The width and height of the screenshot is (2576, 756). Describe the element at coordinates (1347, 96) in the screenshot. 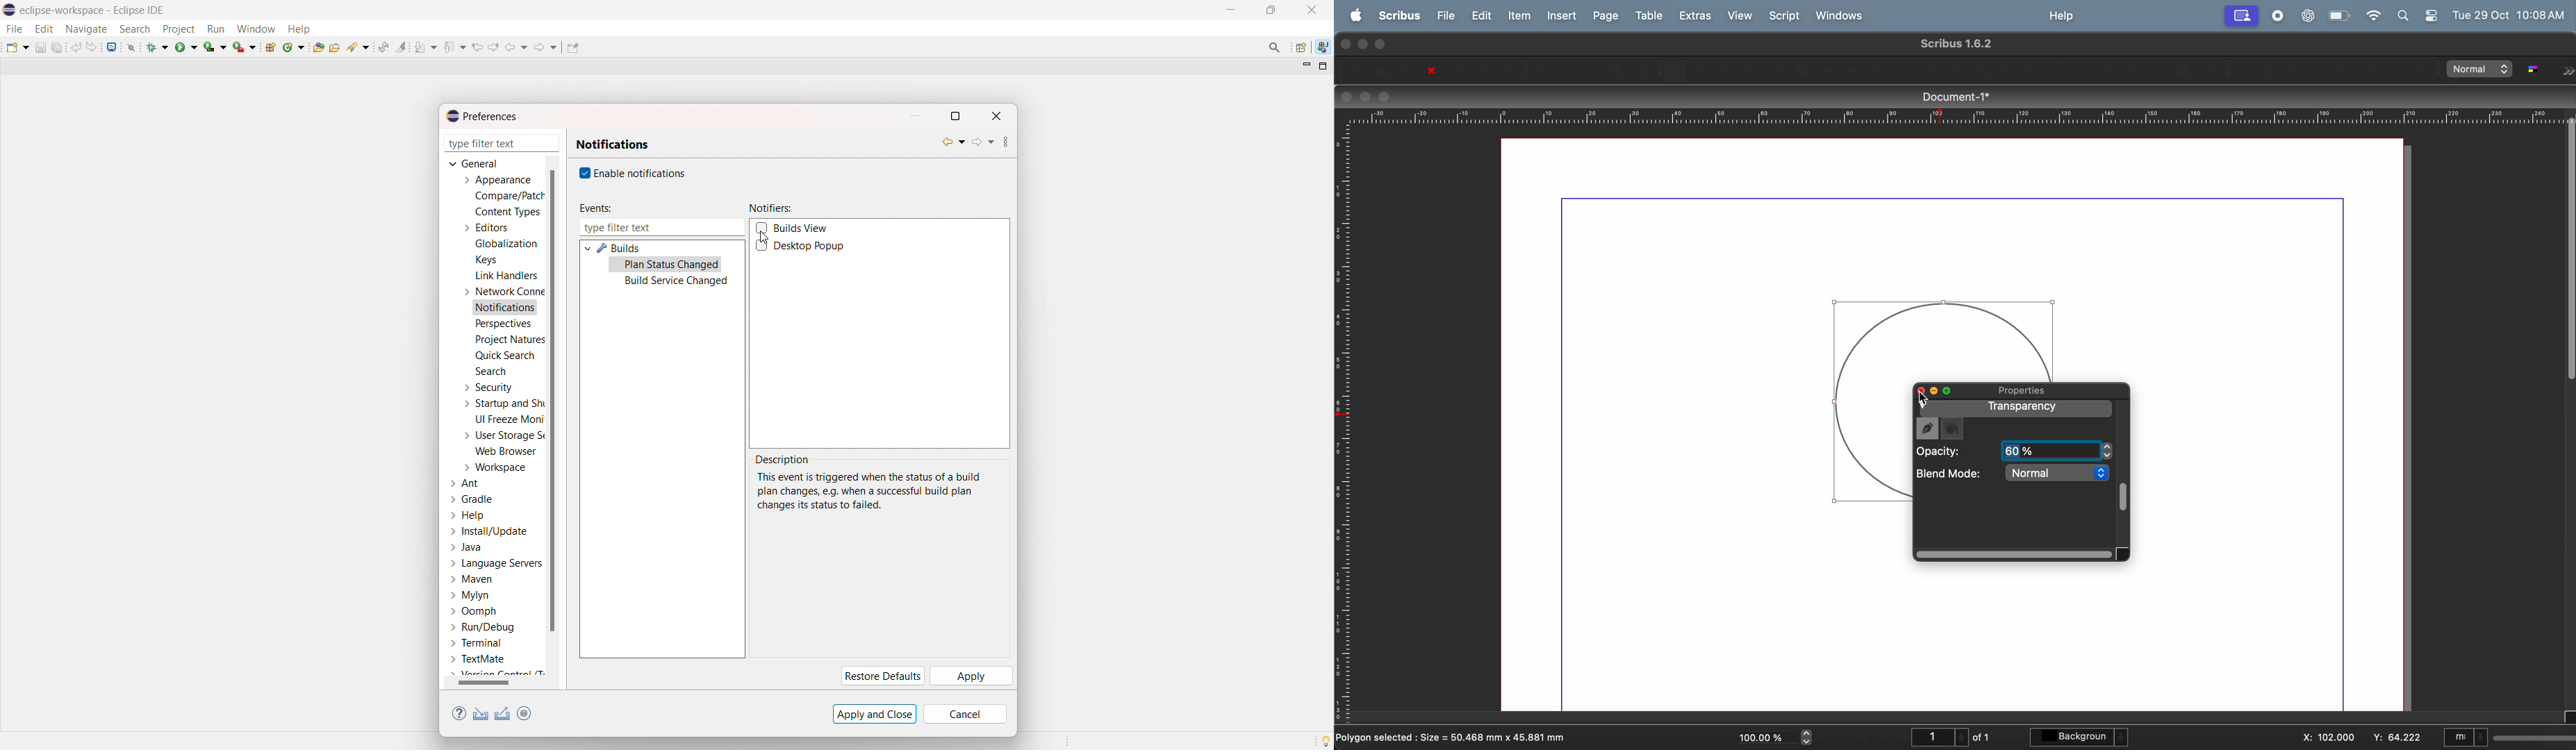

I see `closing window` at that location.